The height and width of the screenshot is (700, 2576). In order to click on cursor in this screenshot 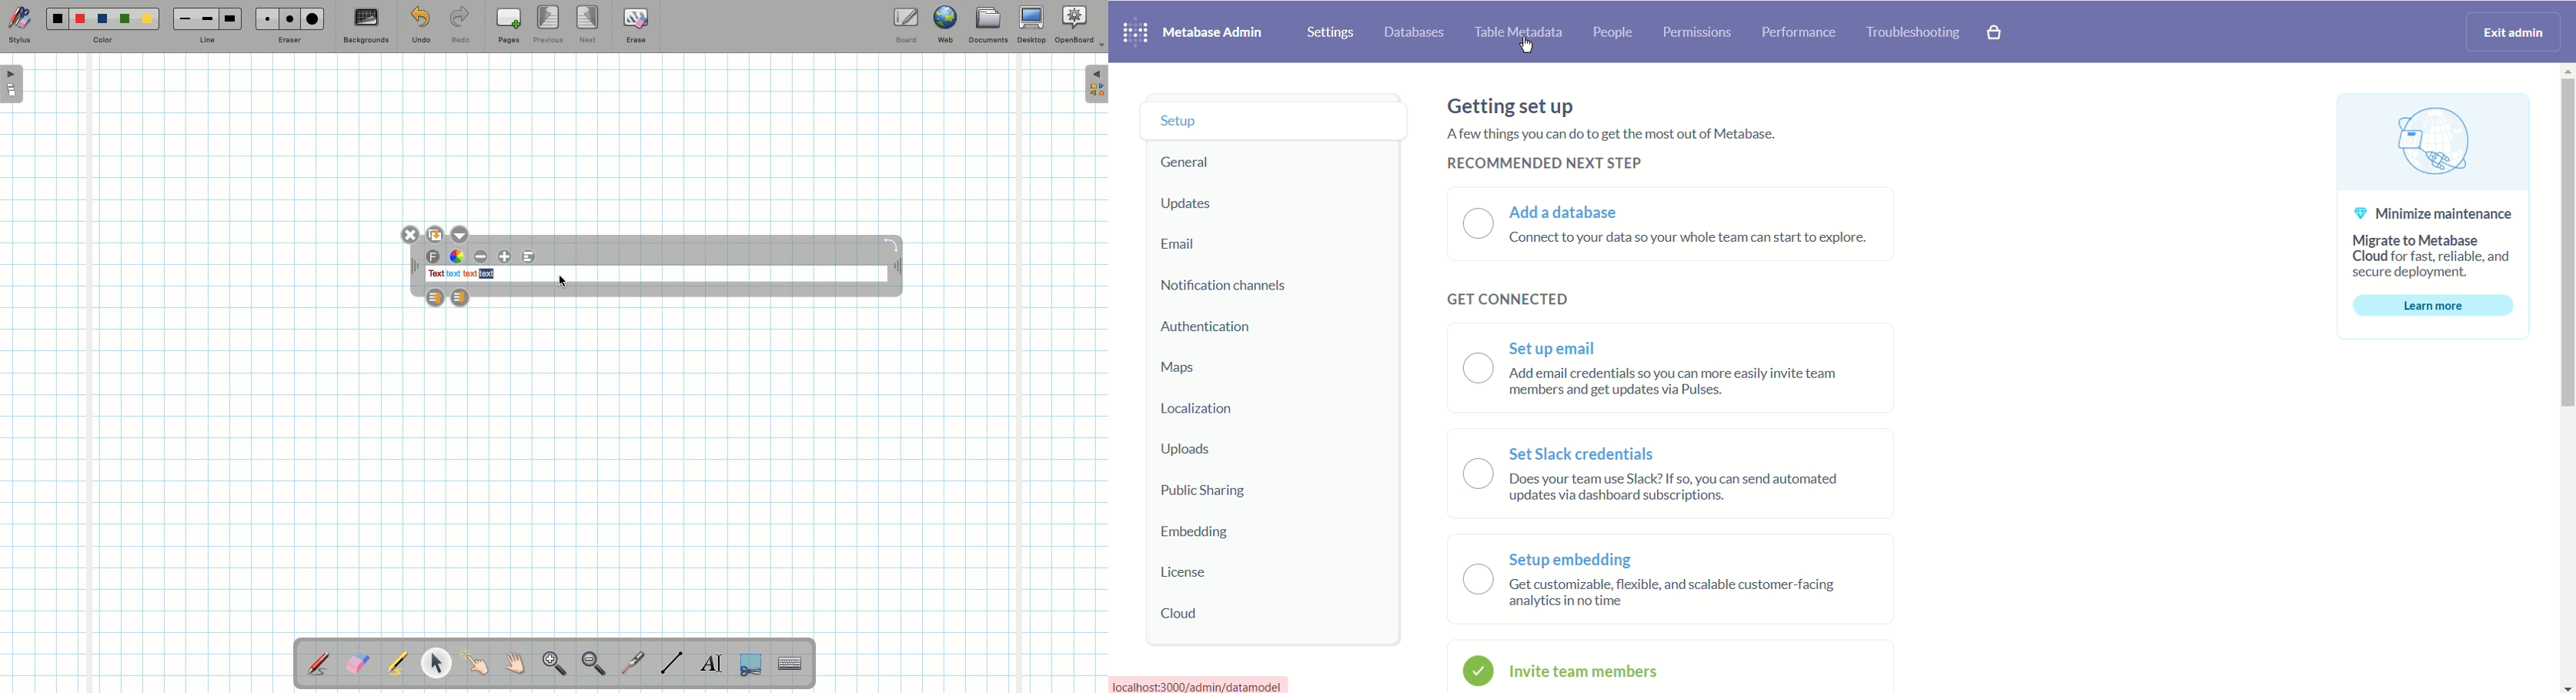, I will do `click(562, 282)`.